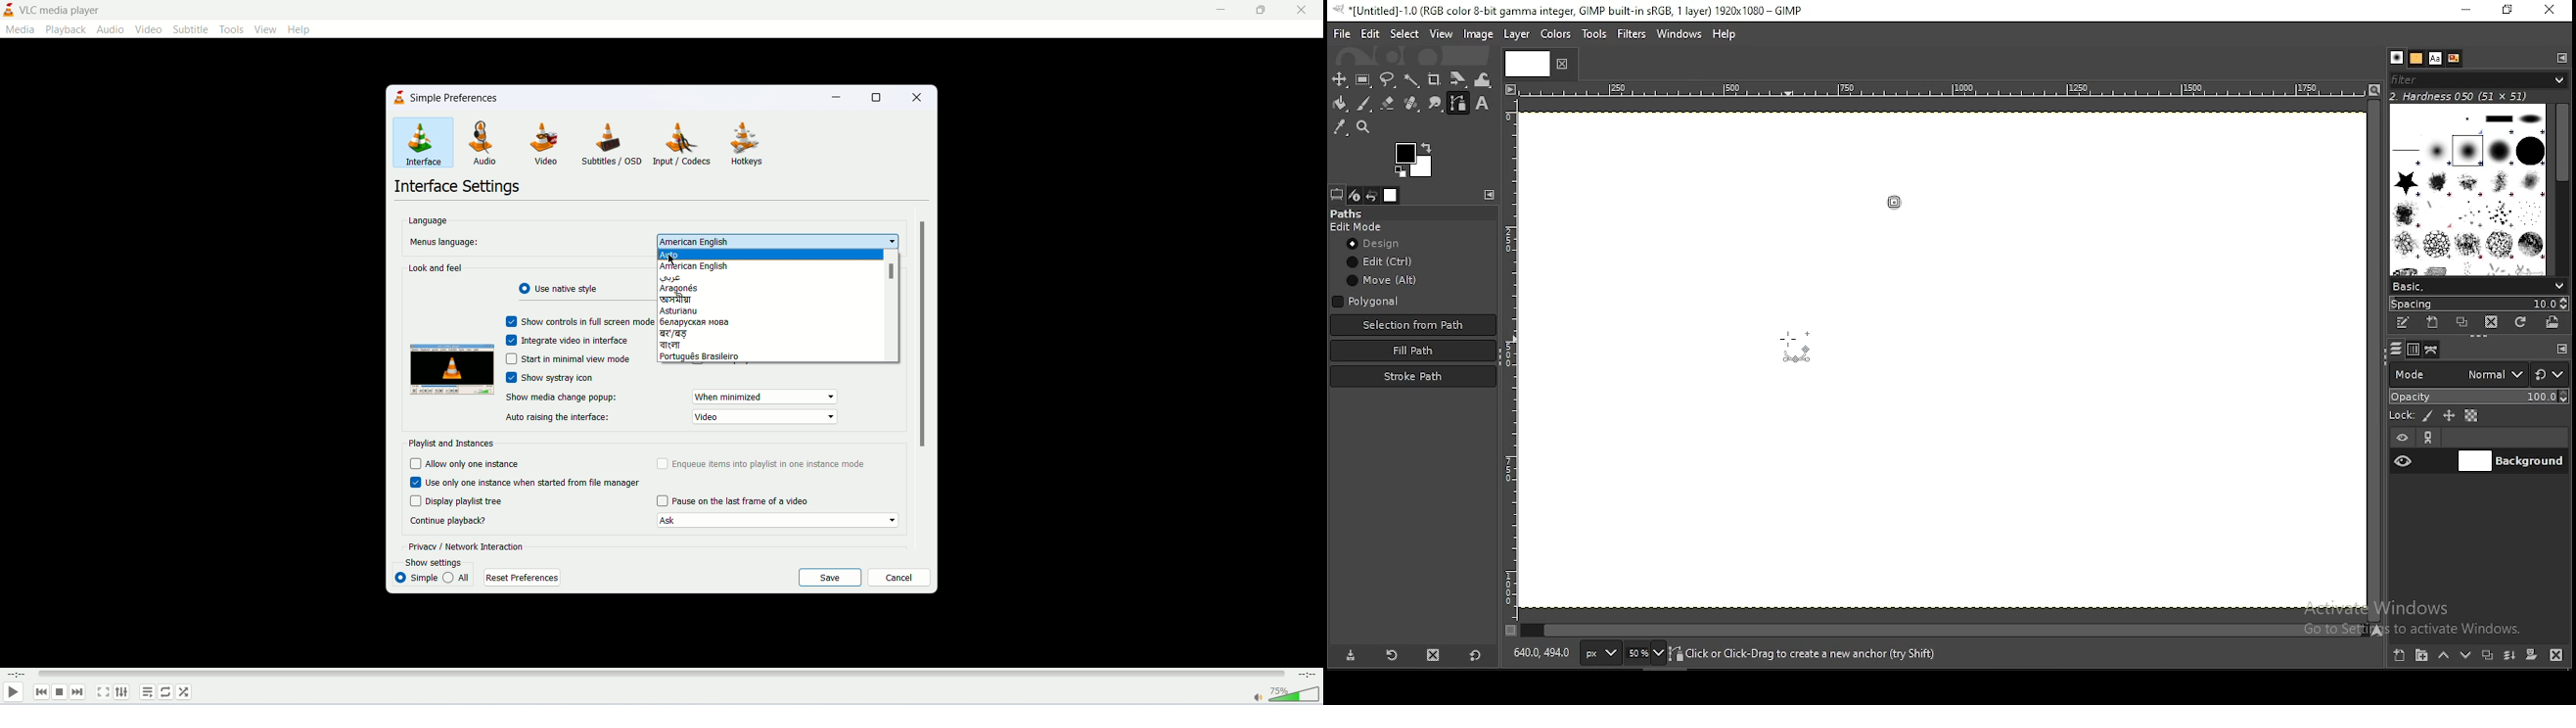 The image size is (2576, 728). What do you see at coordinates (1492, 195) in the screenshot?
I see `configure this tab` at bounding box center [1492, 195].